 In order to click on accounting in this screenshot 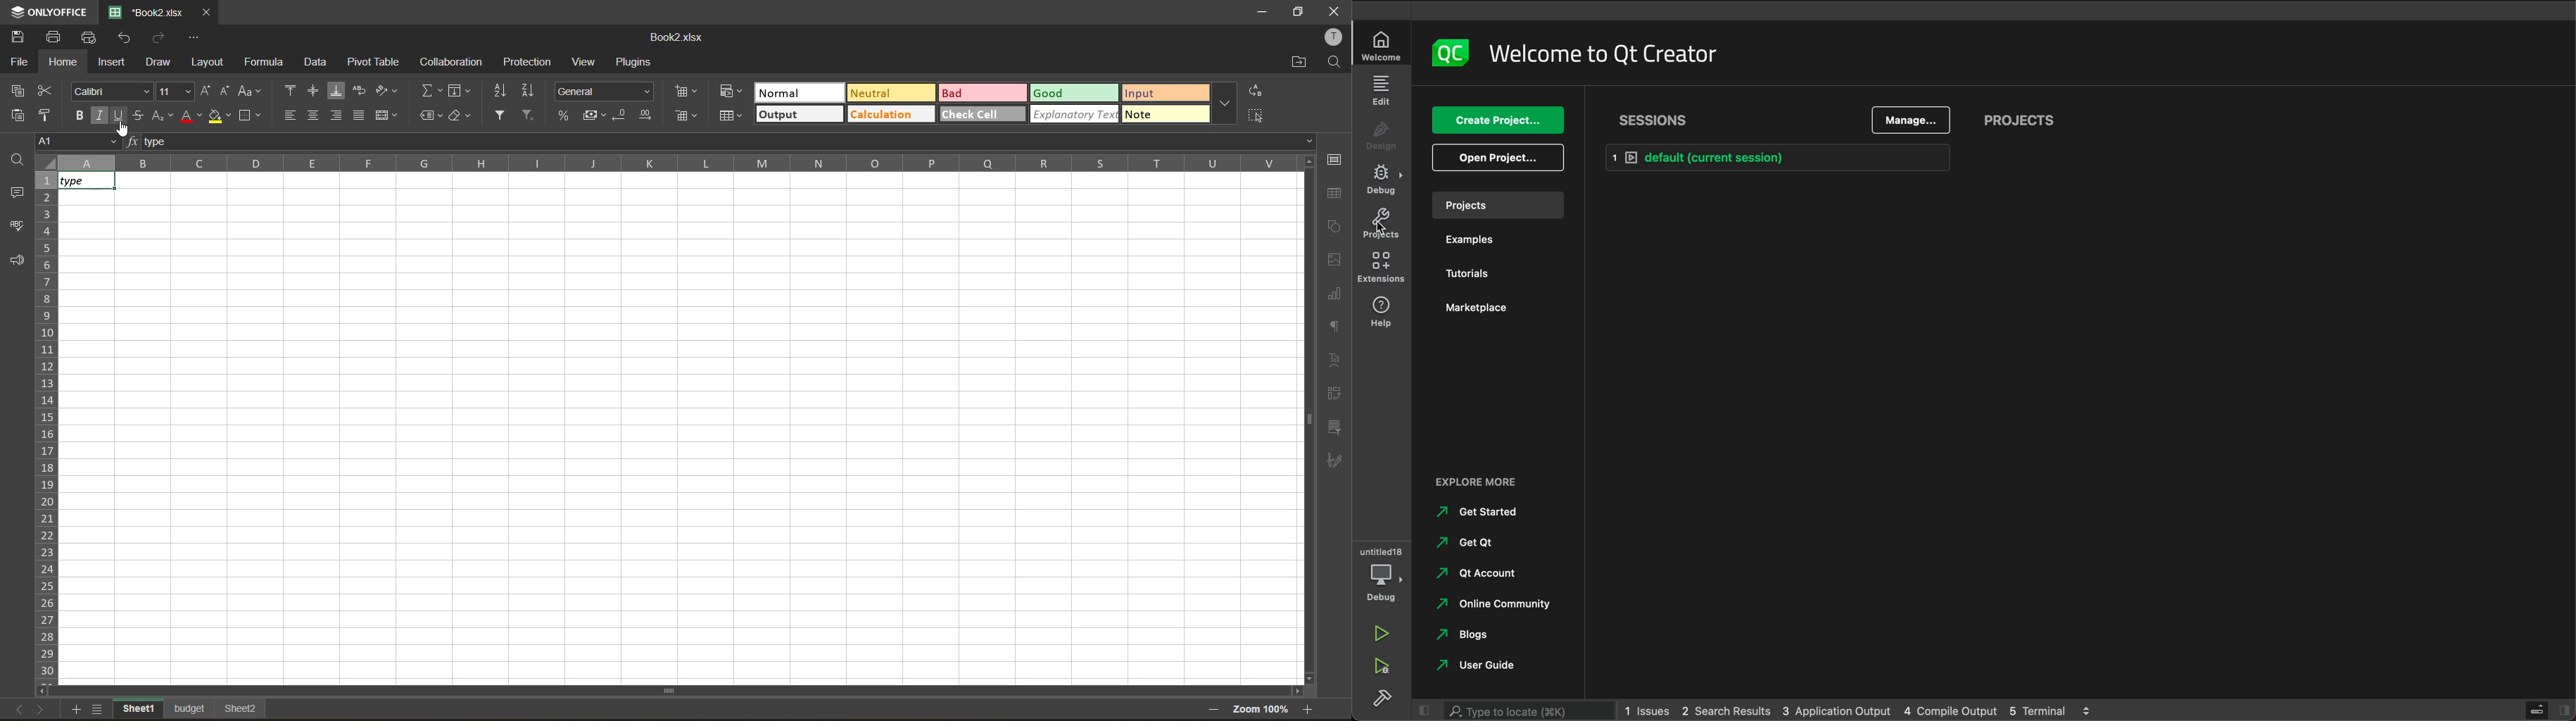, I will do `click(596, 115)`.